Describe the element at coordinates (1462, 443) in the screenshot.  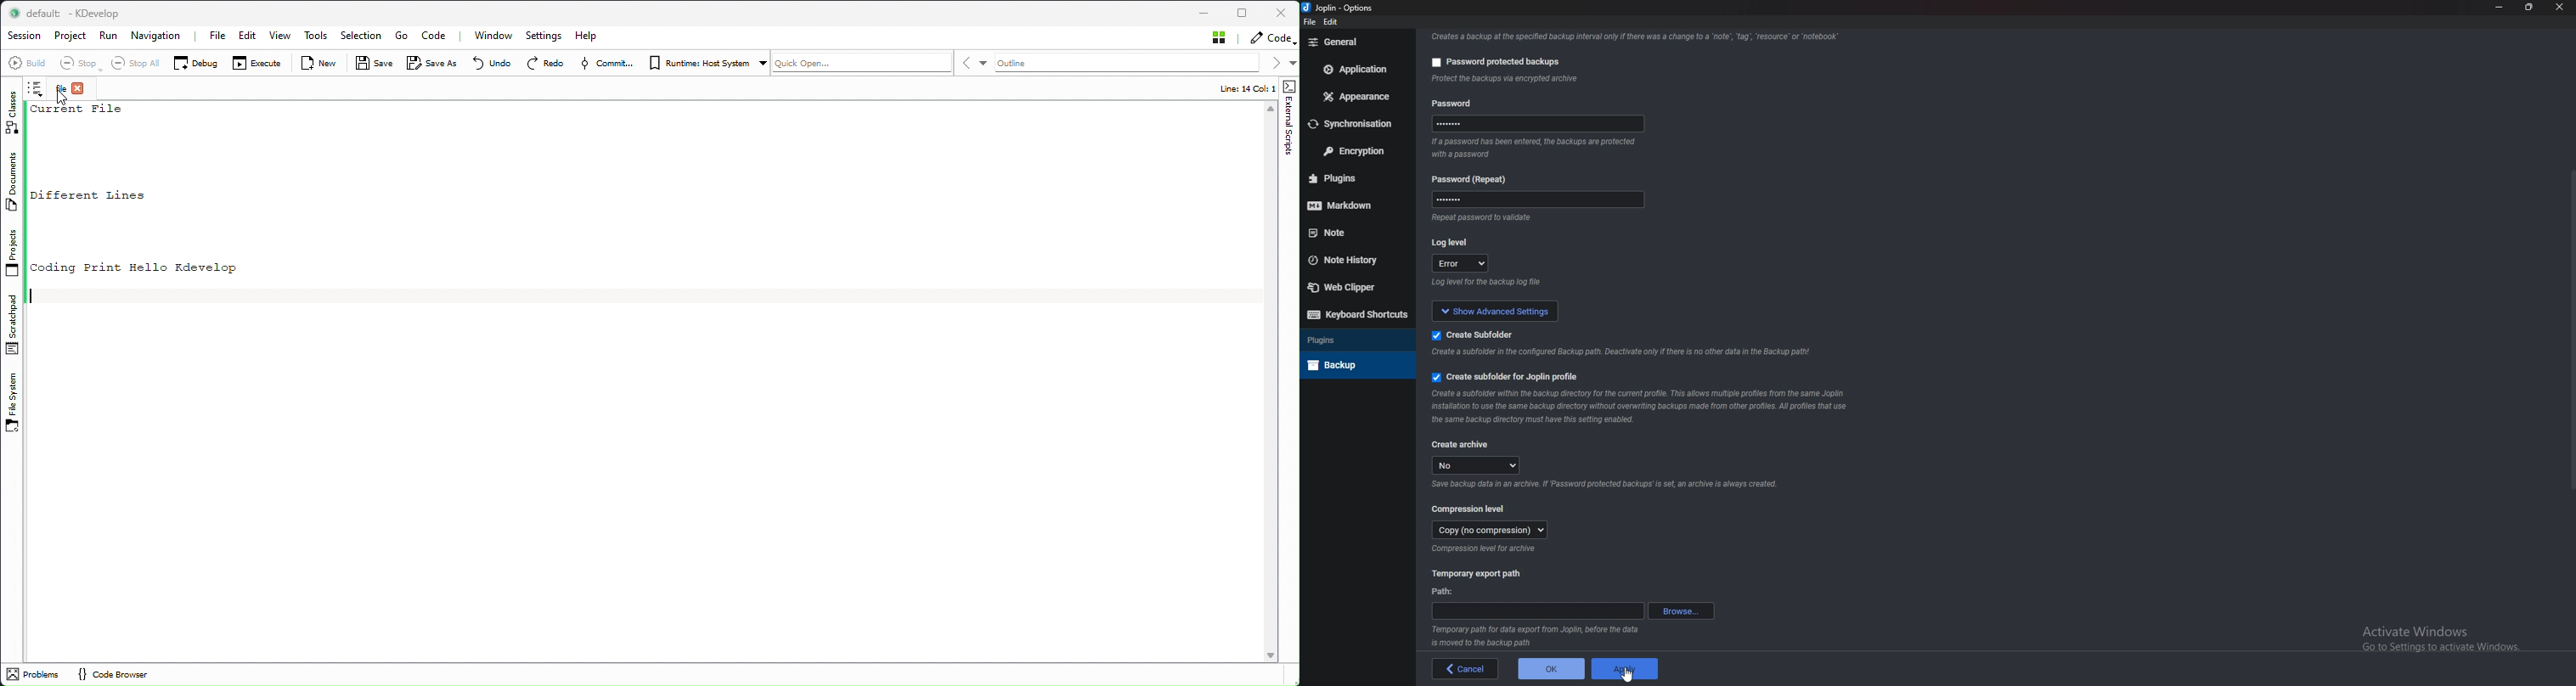
I see `create archive` at that location.